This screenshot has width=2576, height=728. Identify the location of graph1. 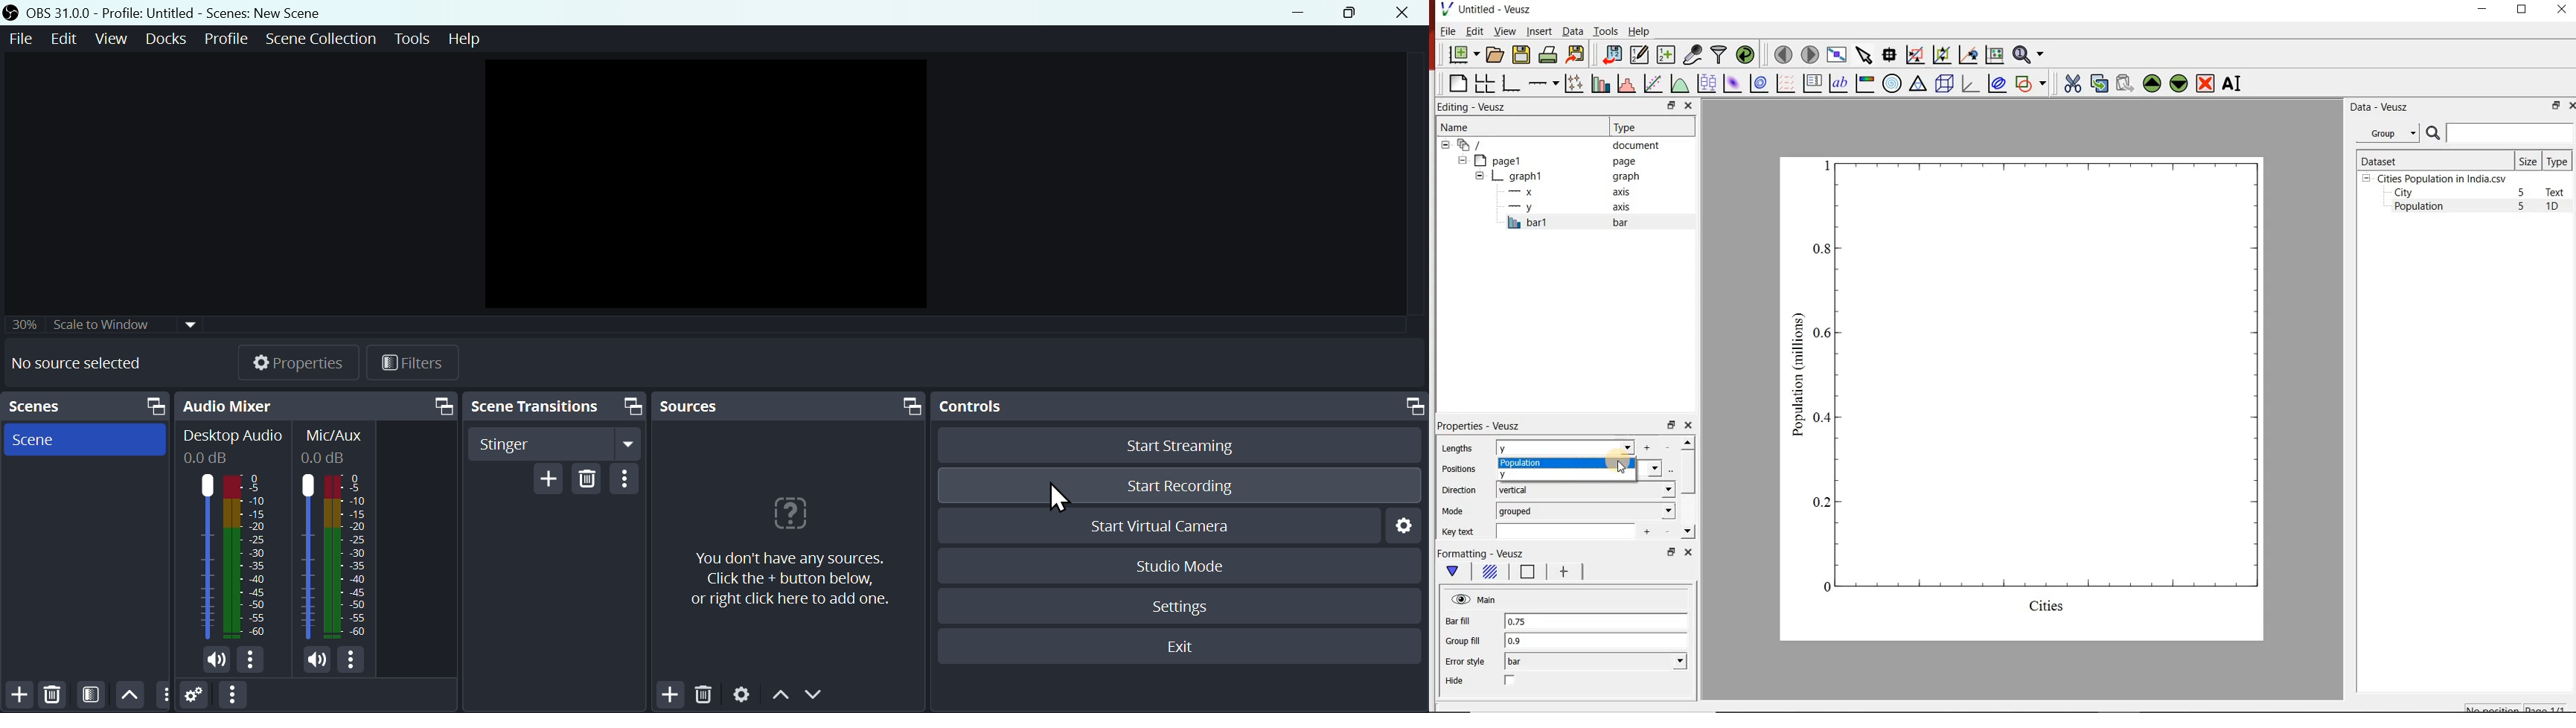
(2039, 395).